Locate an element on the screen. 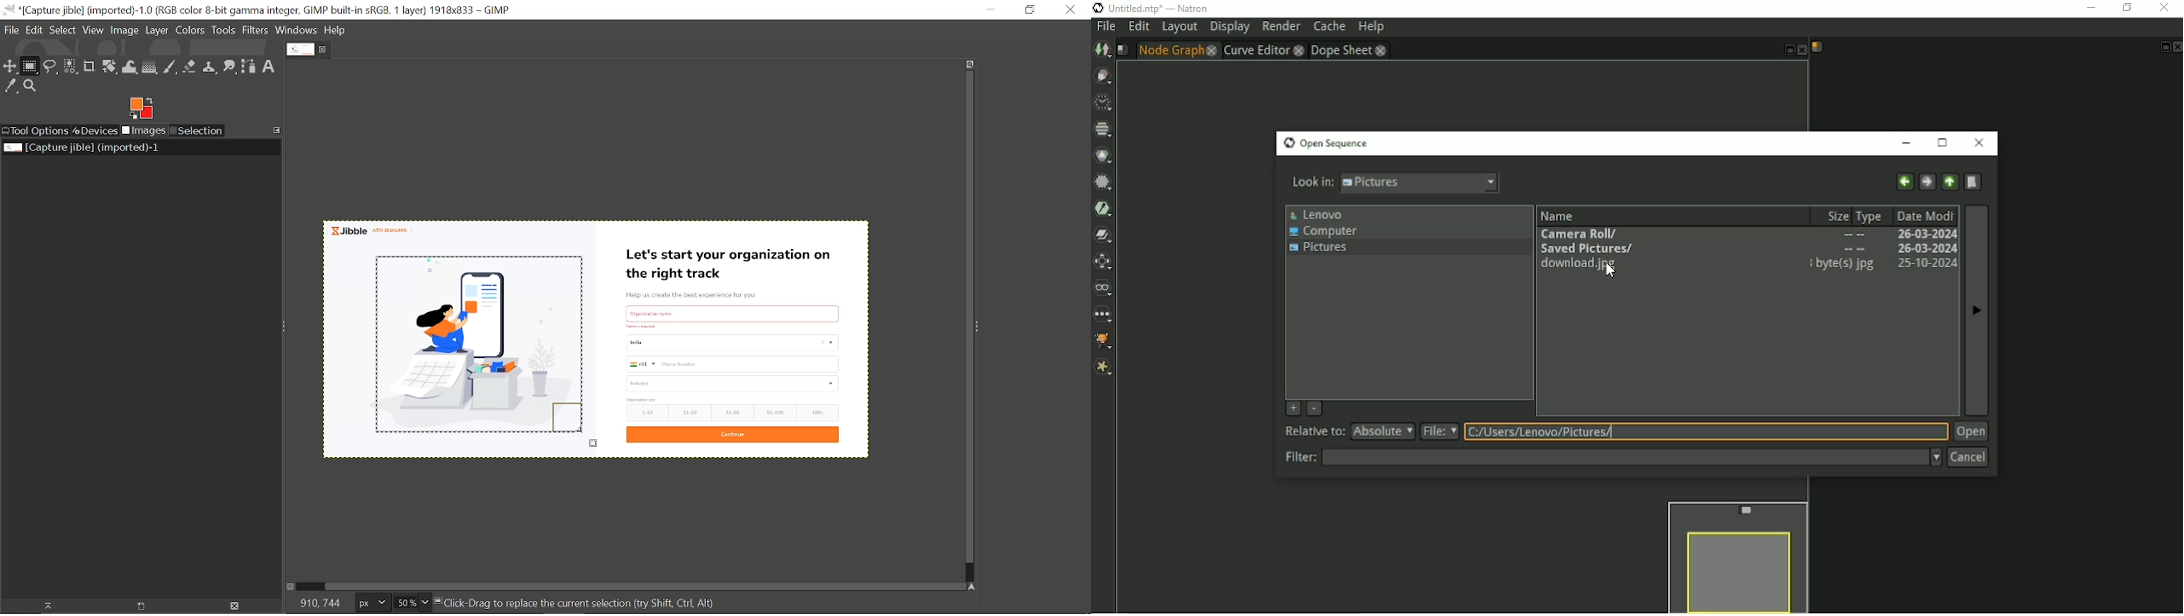  Curve Editor is located at coordinates (1262, 50).